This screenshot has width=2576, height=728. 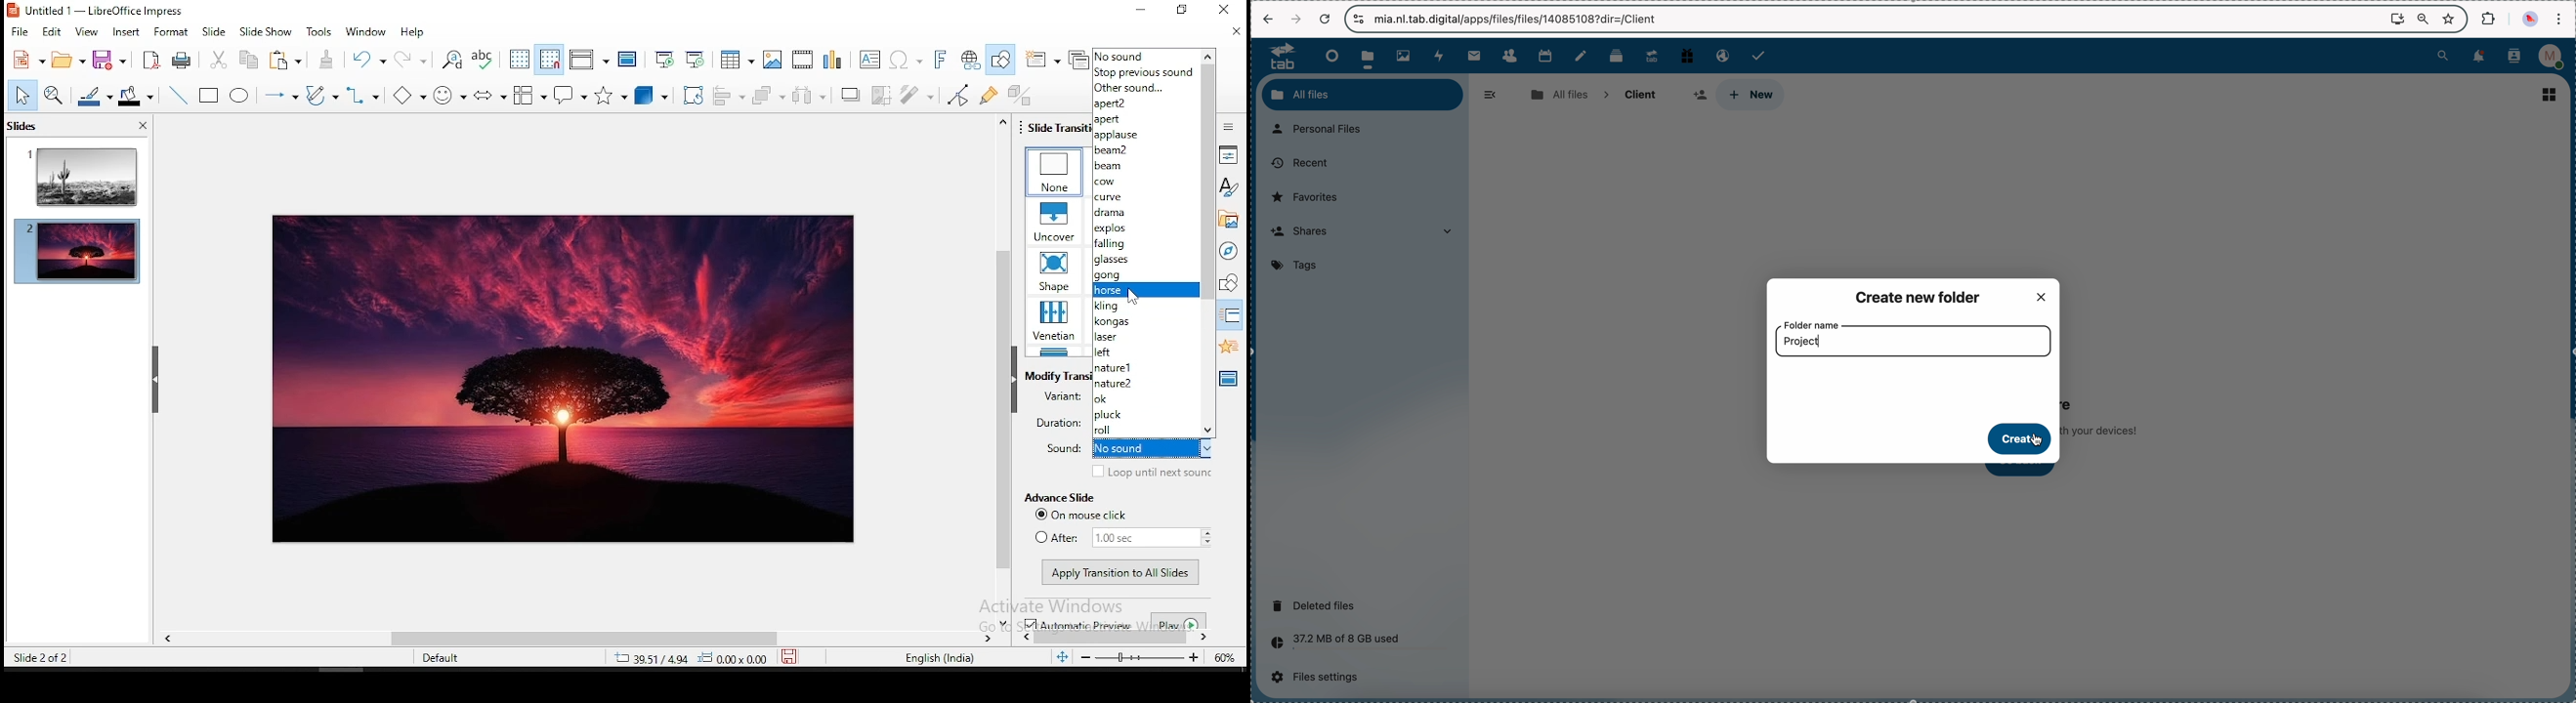 I want to click on slide 2, so click(x=76, y=255).